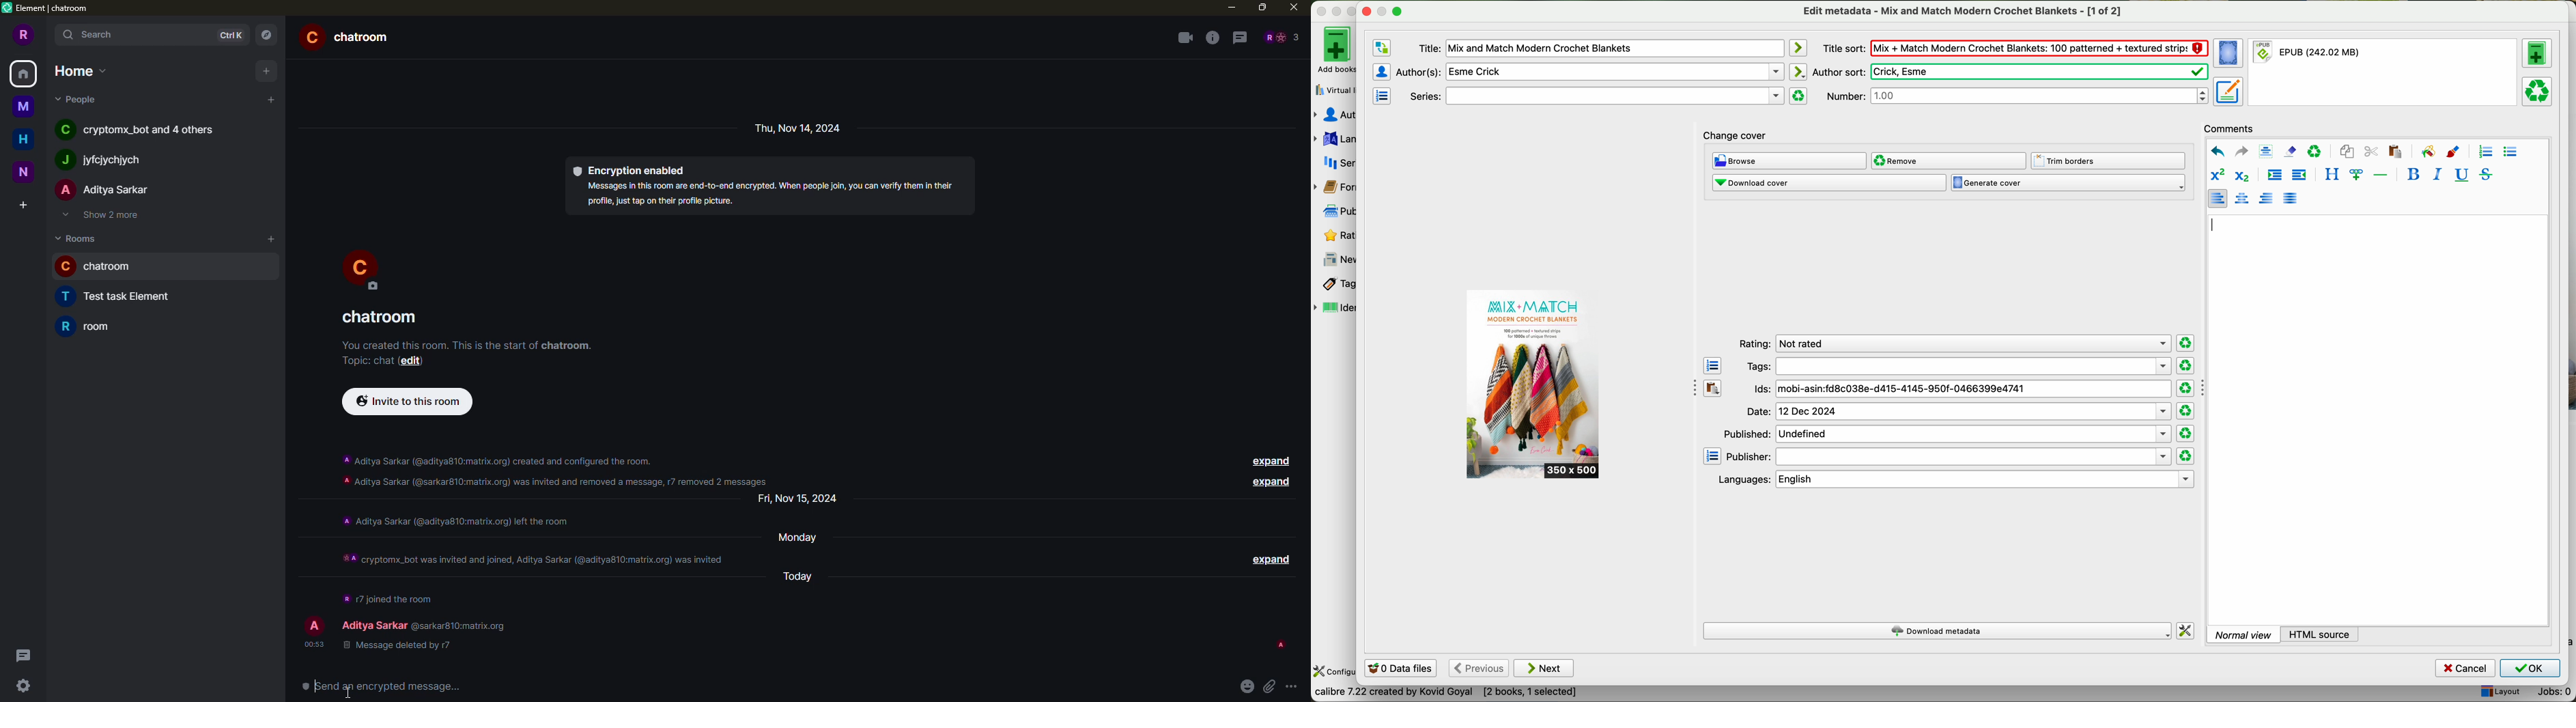 This screenshot has height=728, width=2576. I want to click on info, so click(770, 193).